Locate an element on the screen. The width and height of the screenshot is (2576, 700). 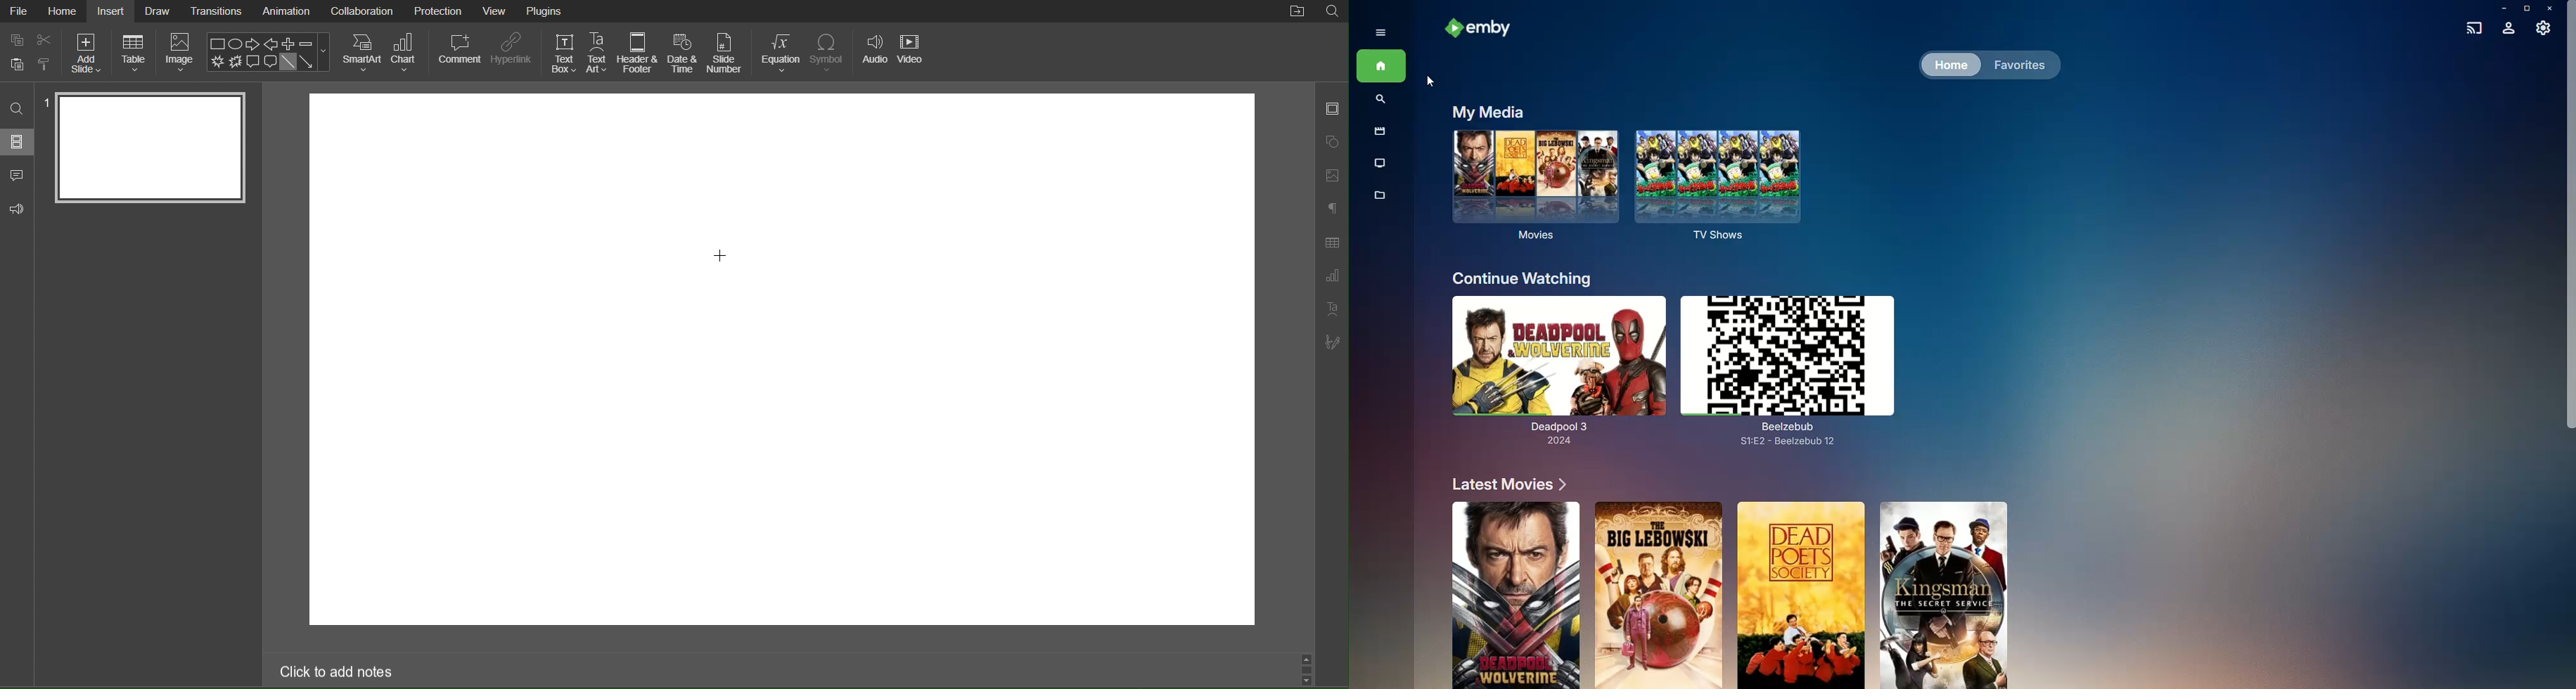
Search is located at coordinates (18, 109).